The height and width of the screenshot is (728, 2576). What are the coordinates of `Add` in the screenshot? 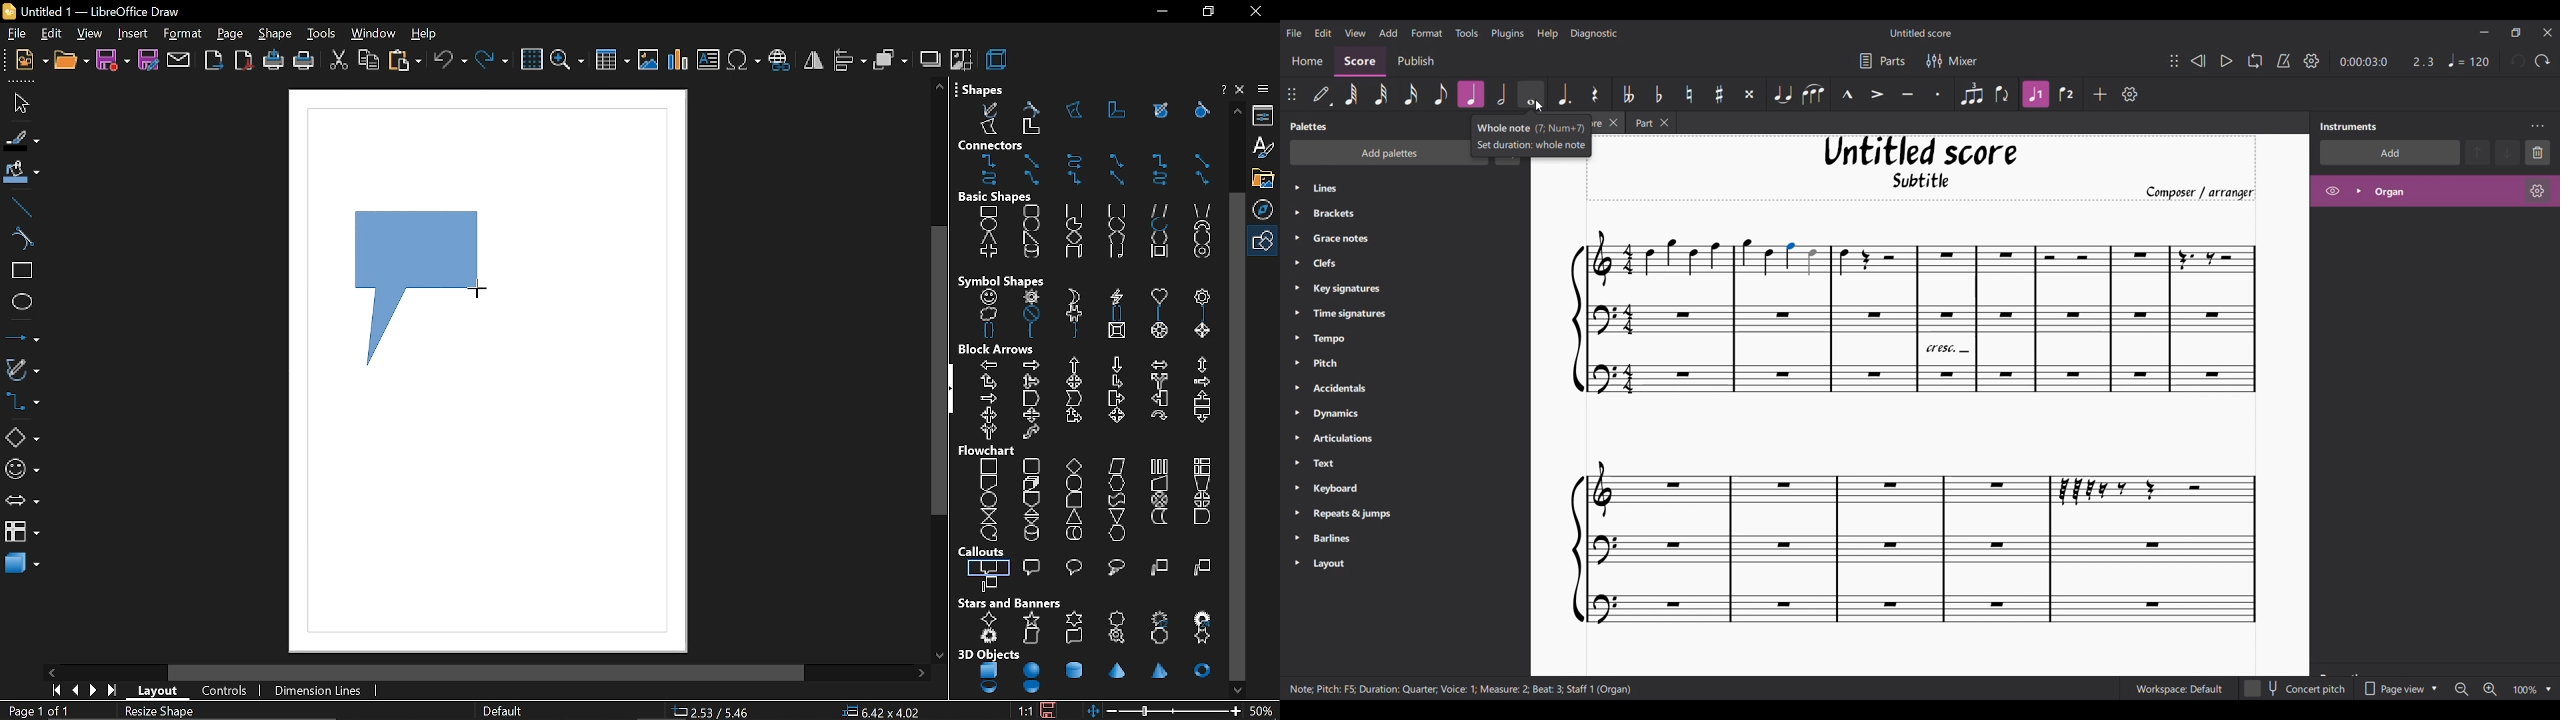 It's located at (2100, 94).